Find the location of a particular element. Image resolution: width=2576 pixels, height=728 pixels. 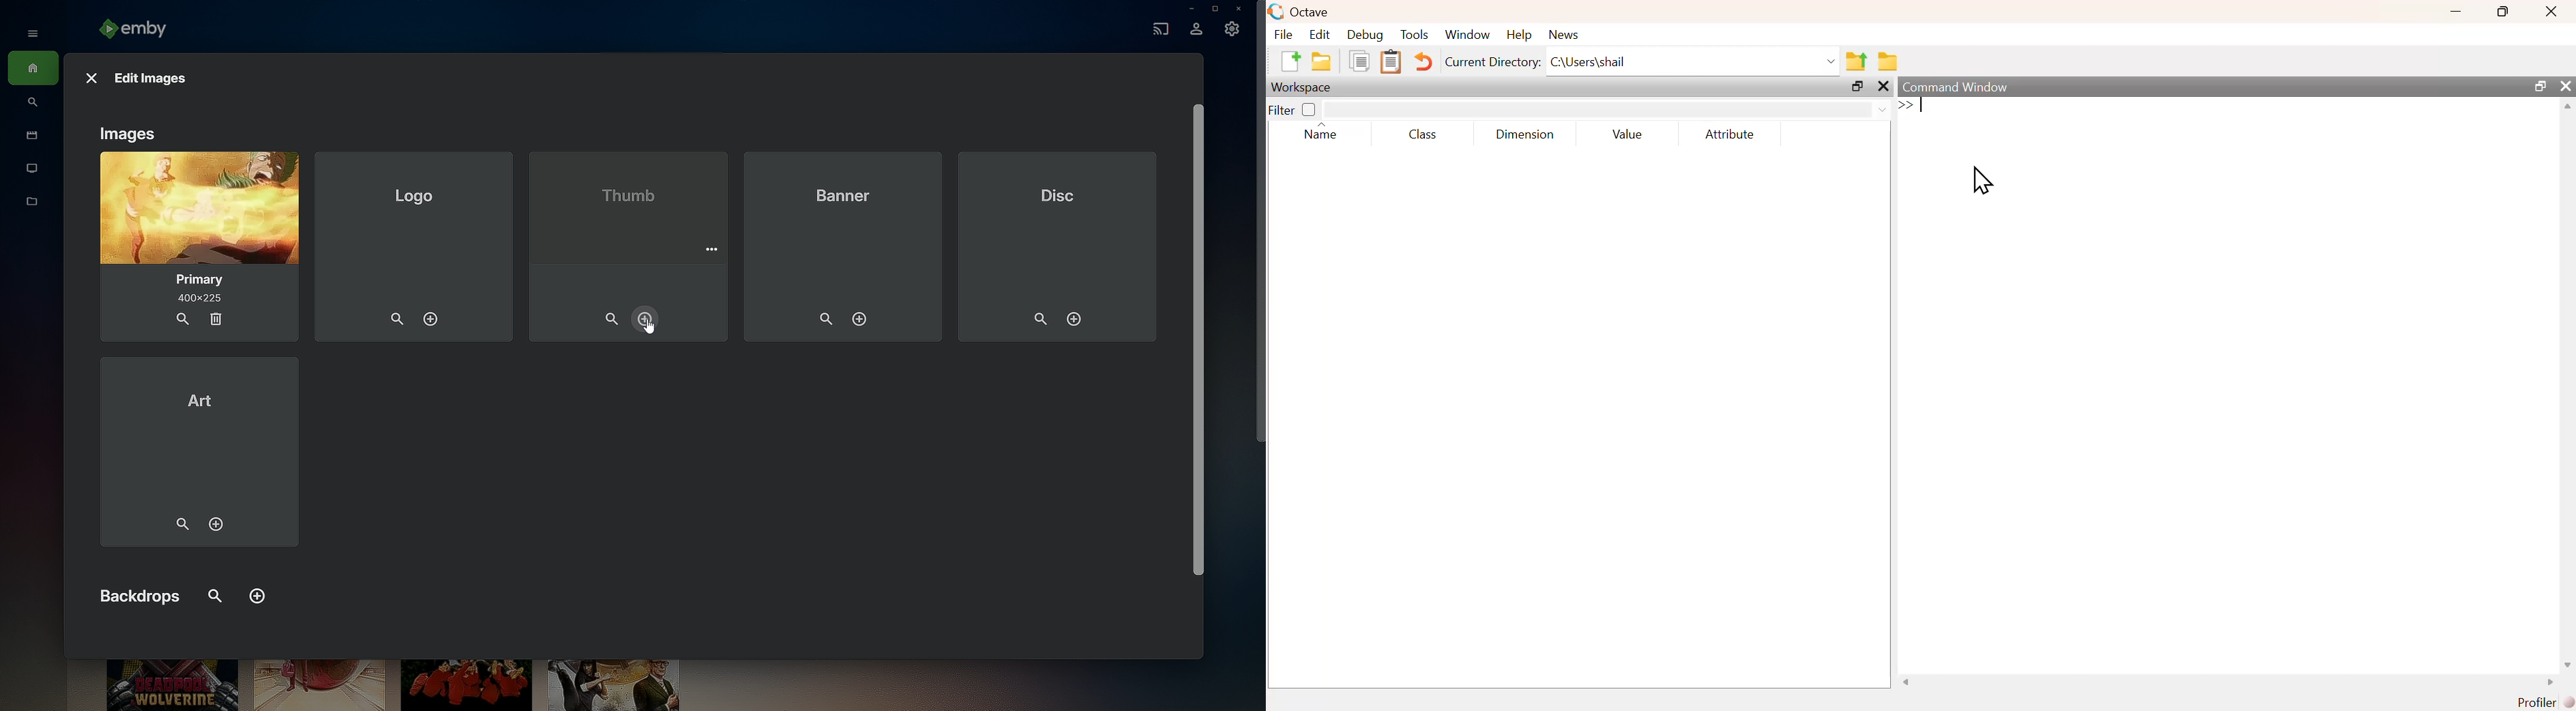

cursor is located at coordinates (1982, 180).